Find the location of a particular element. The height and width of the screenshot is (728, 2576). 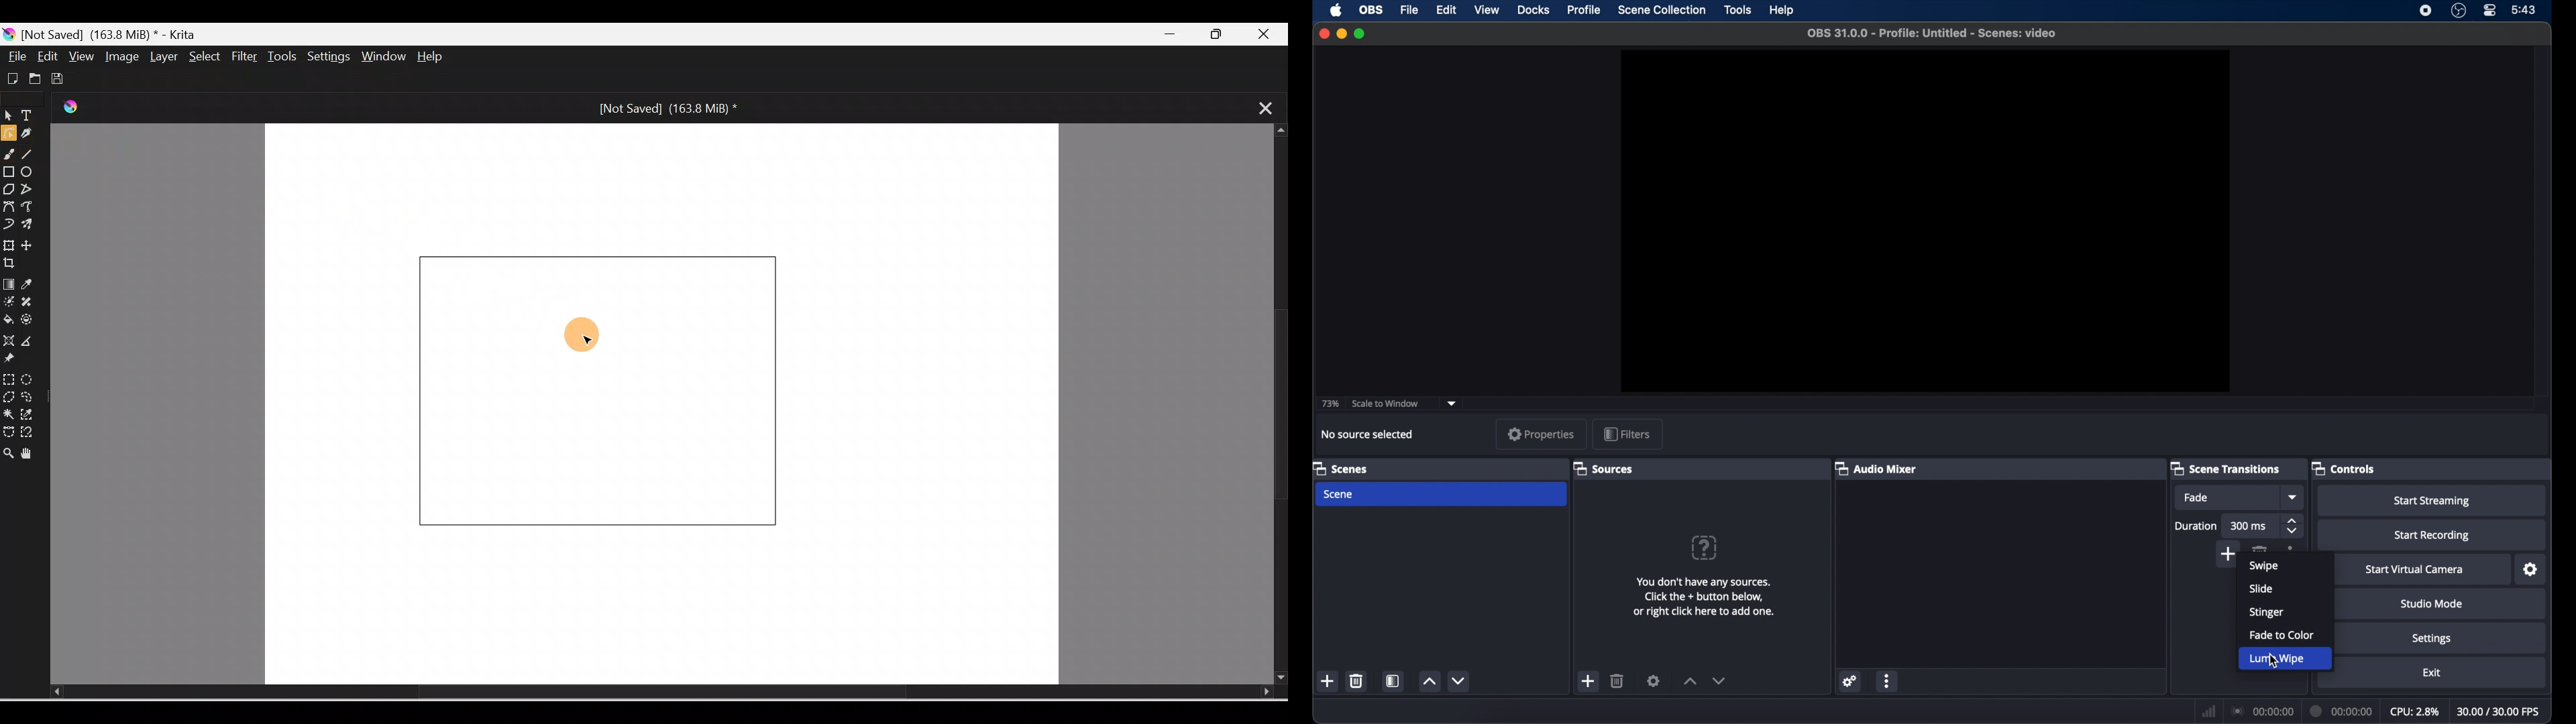

duration is located at coordinates (2197, 525).